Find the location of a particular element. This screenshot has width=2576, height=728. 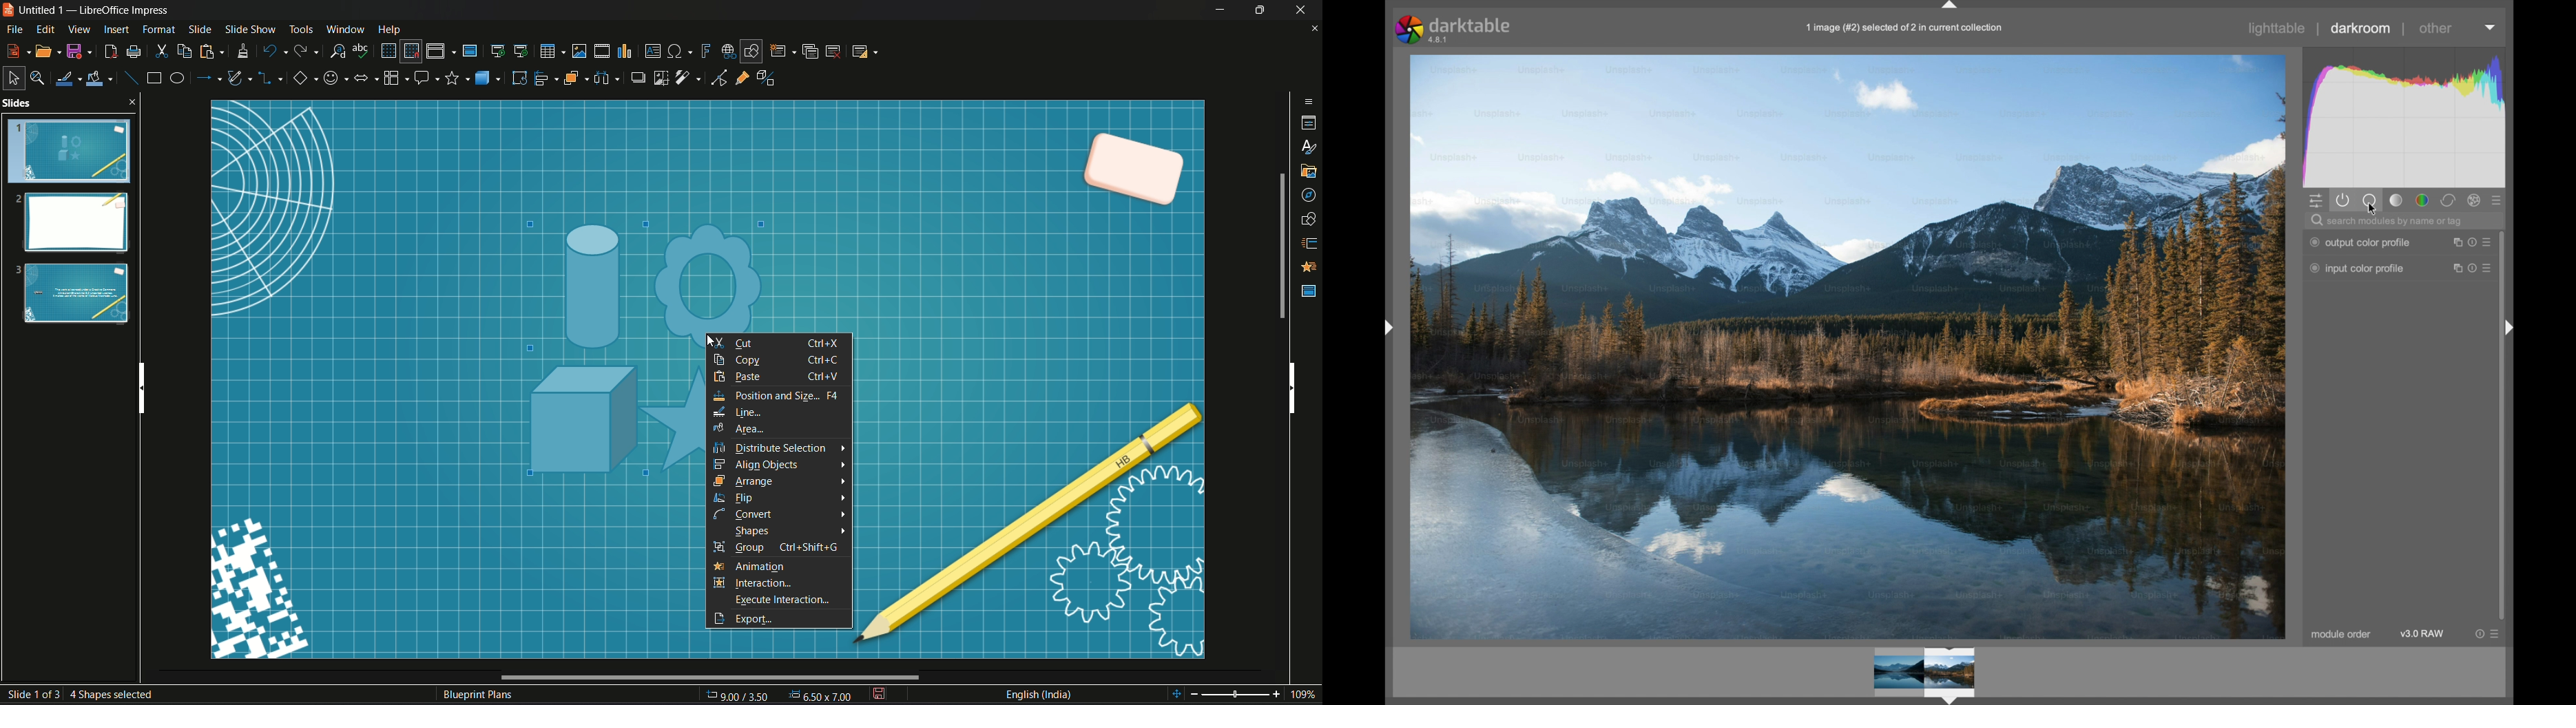

Cursor is located at coordinates (2373, 212).